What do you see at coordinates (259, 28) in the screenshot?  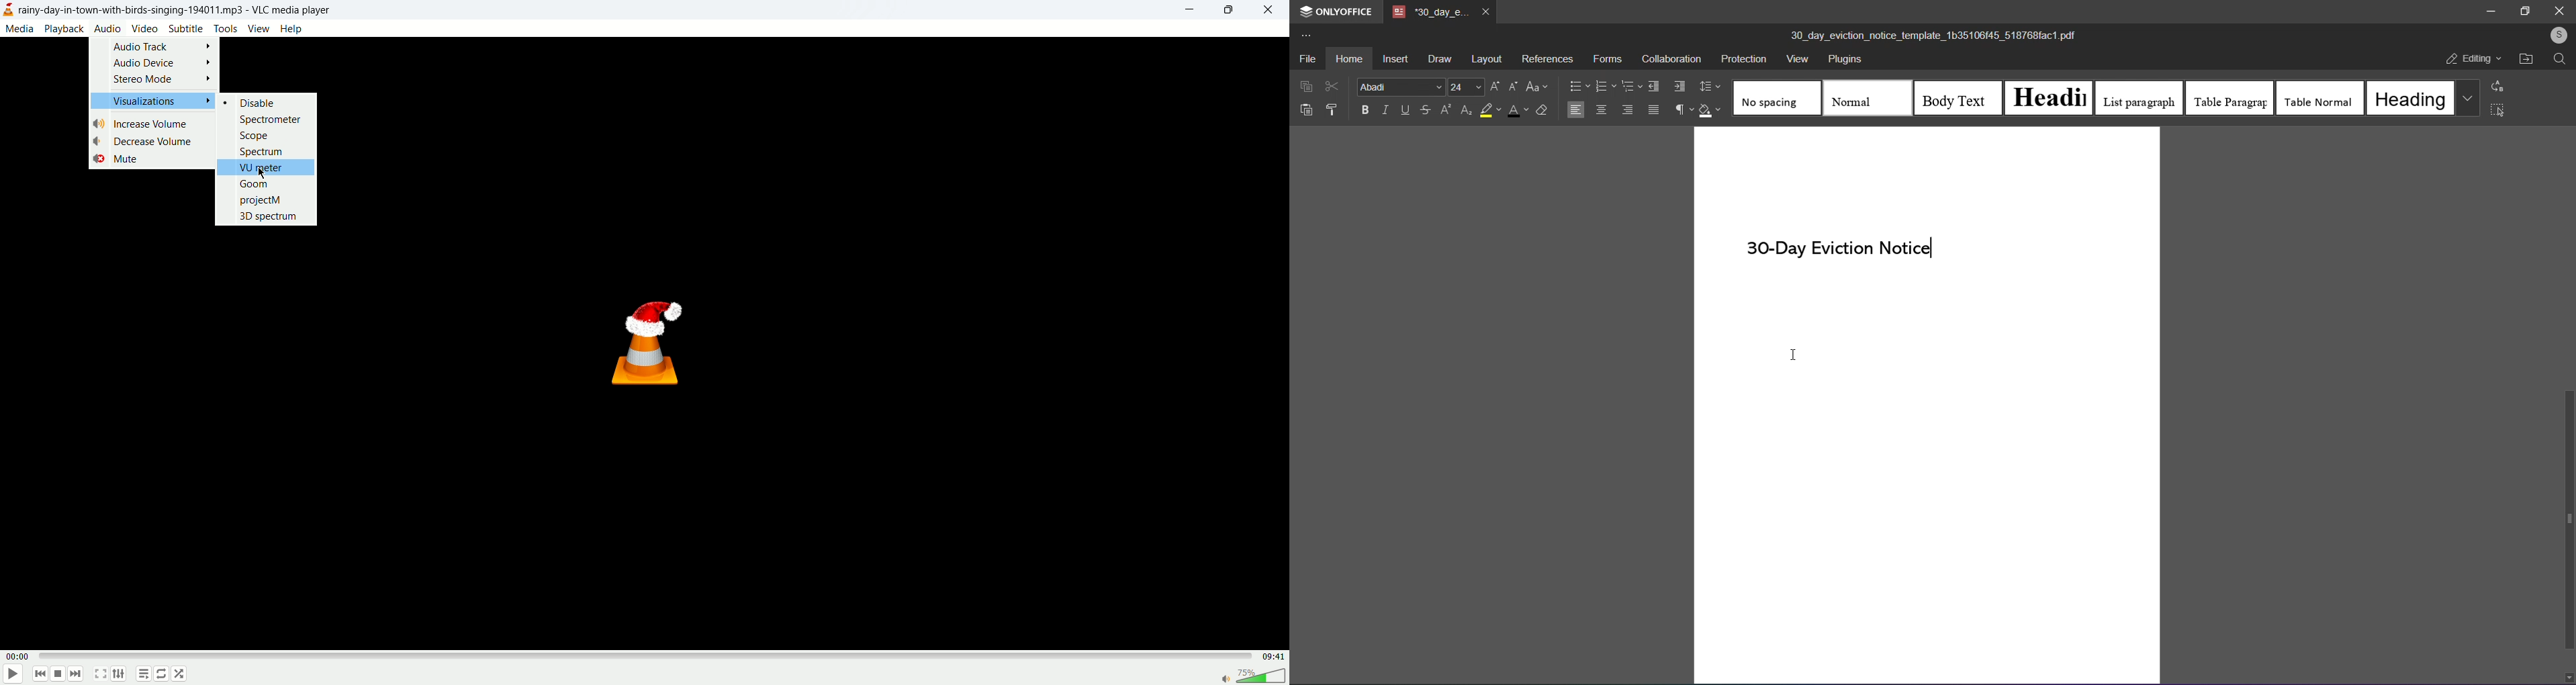 I see `view` at bounding box center [259, 28].